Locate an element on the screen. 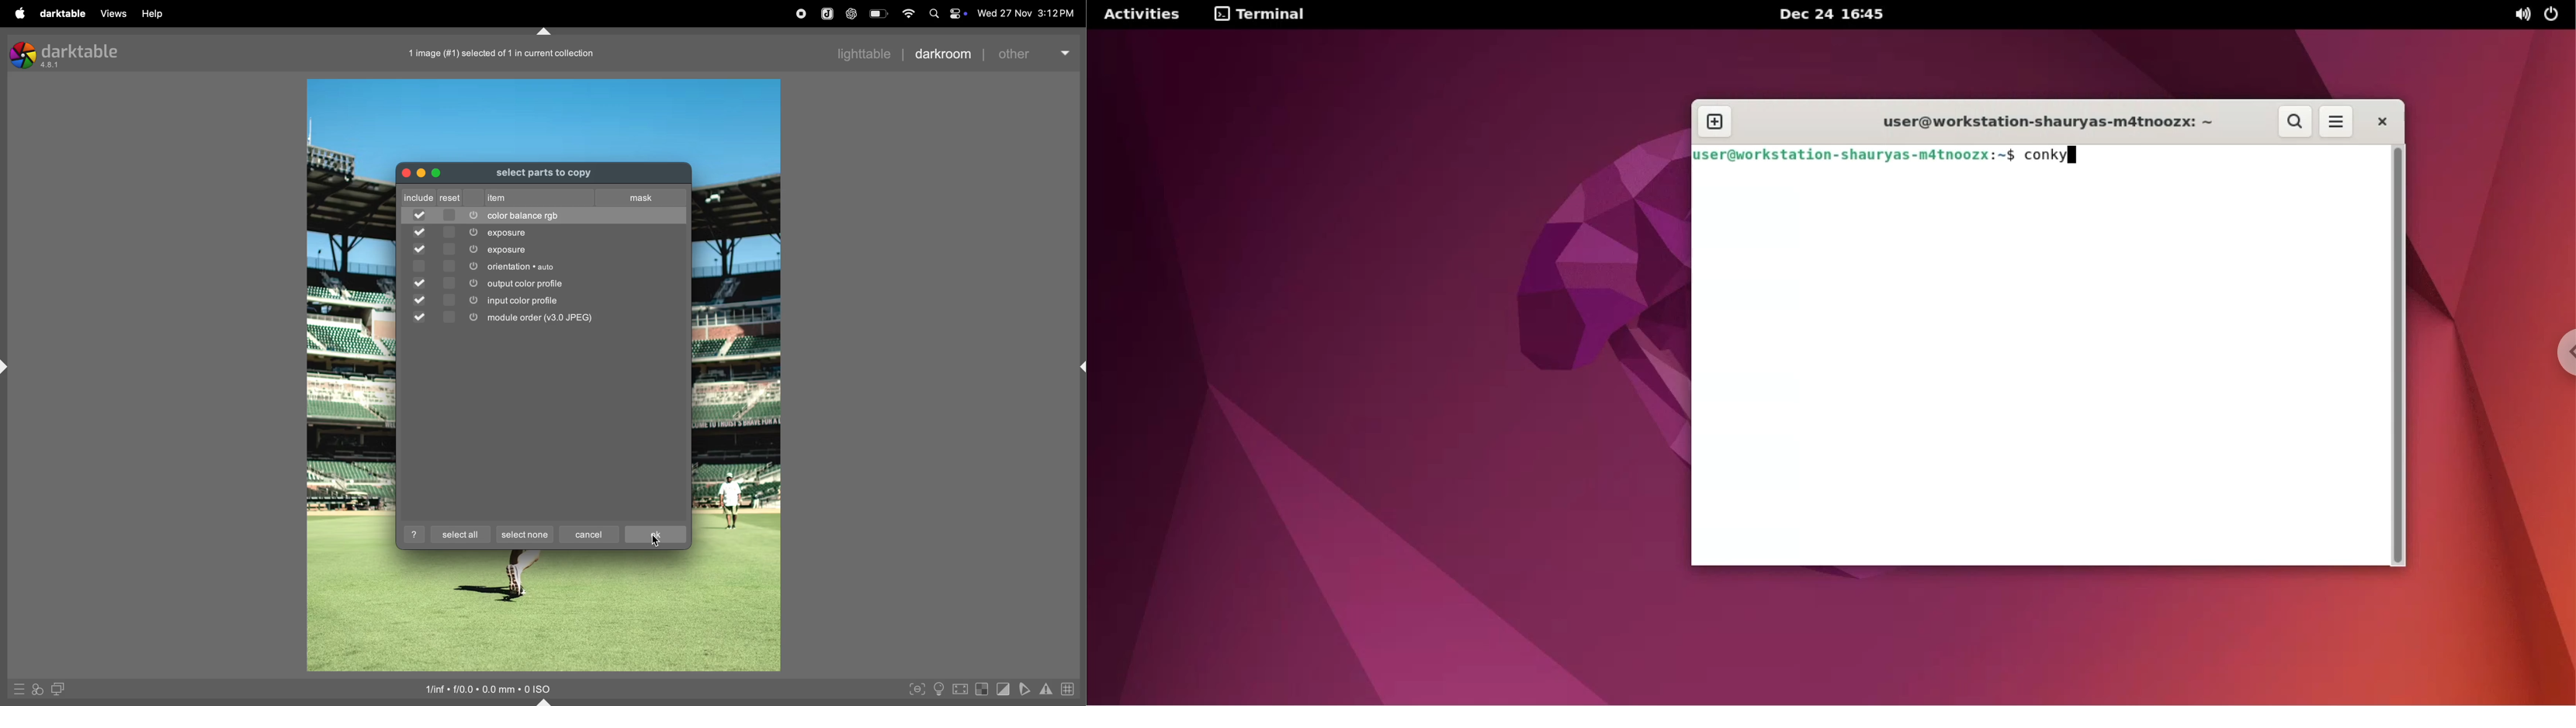  darktaable is located at coordinates (66, 13).